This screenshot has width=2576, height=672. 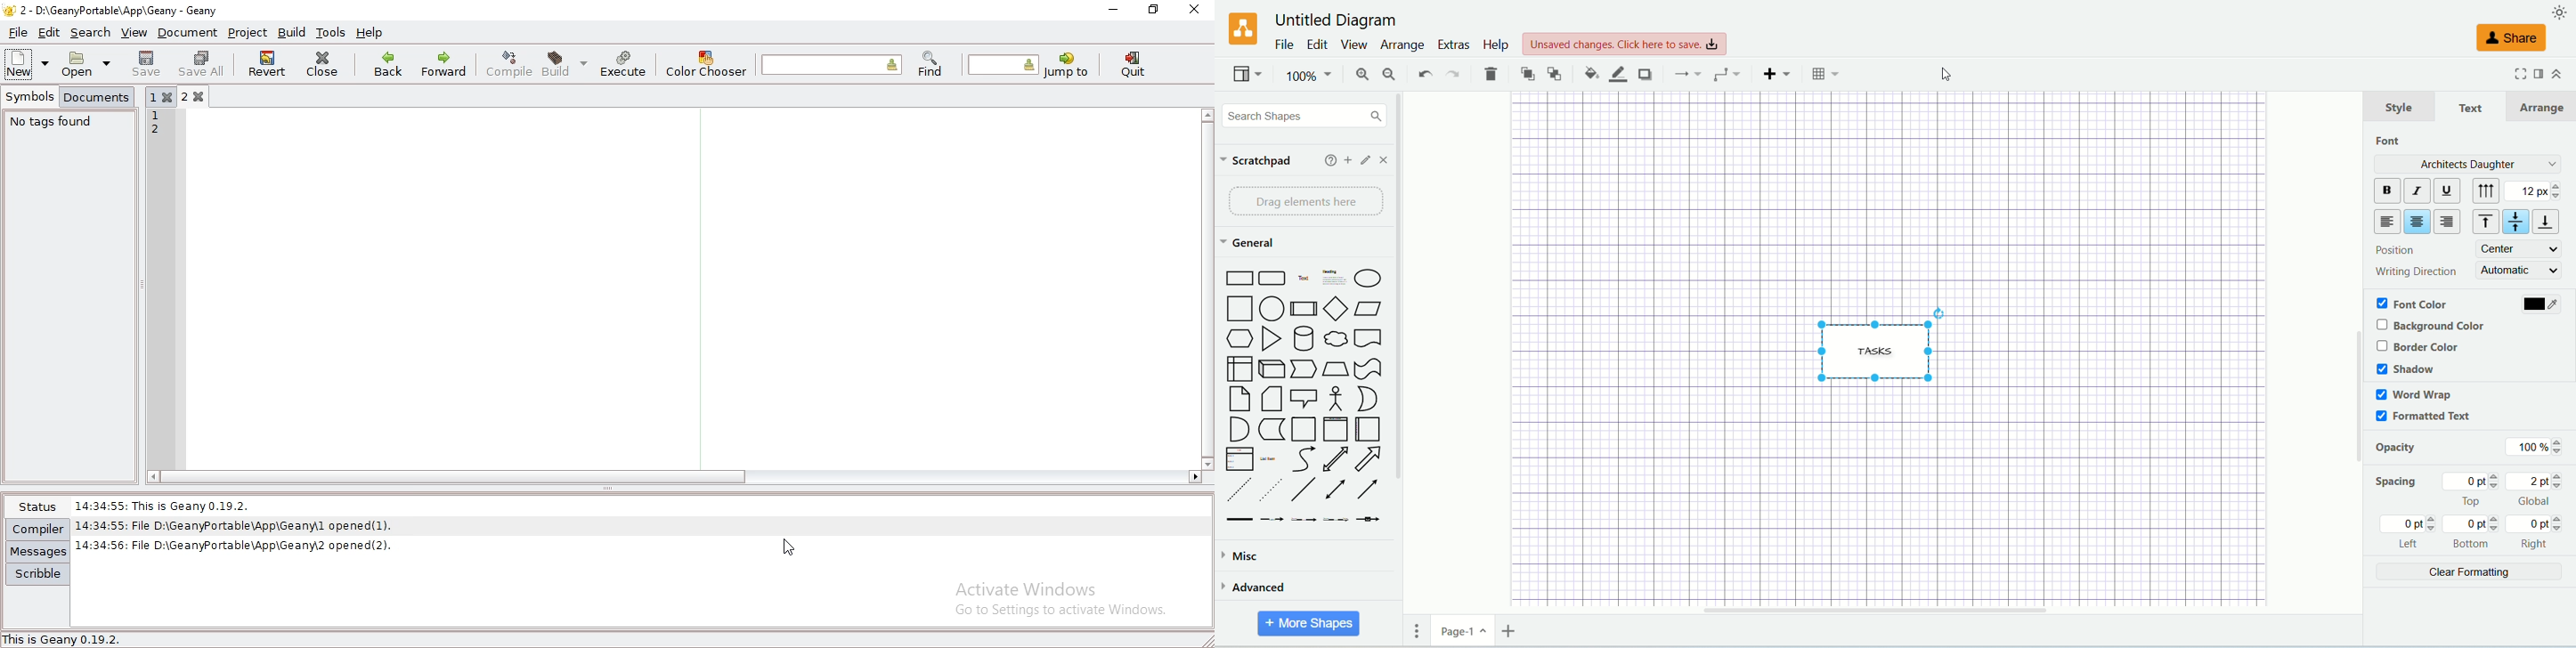 What do you see at coordinates (2482, 223) in the screenshot?
I see `top` at bounding box center [2482, 223].